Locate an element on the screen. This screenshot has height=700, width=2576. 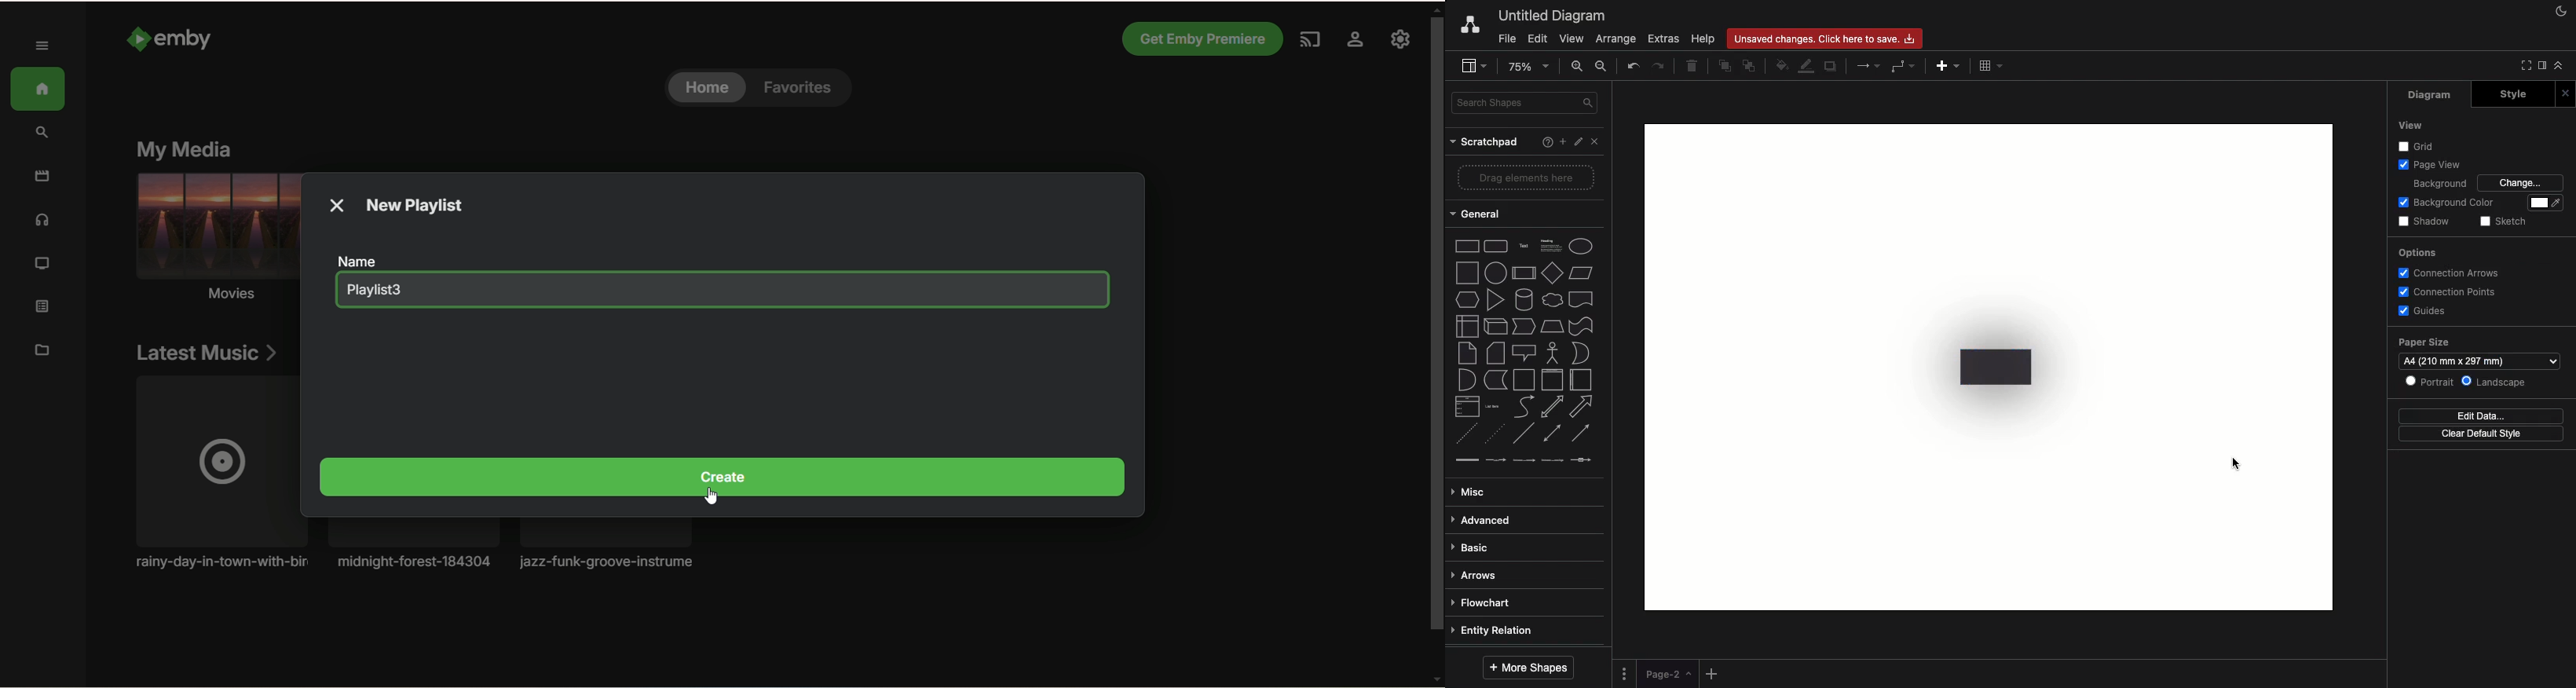
cube is located at coordinates (1493, 325).